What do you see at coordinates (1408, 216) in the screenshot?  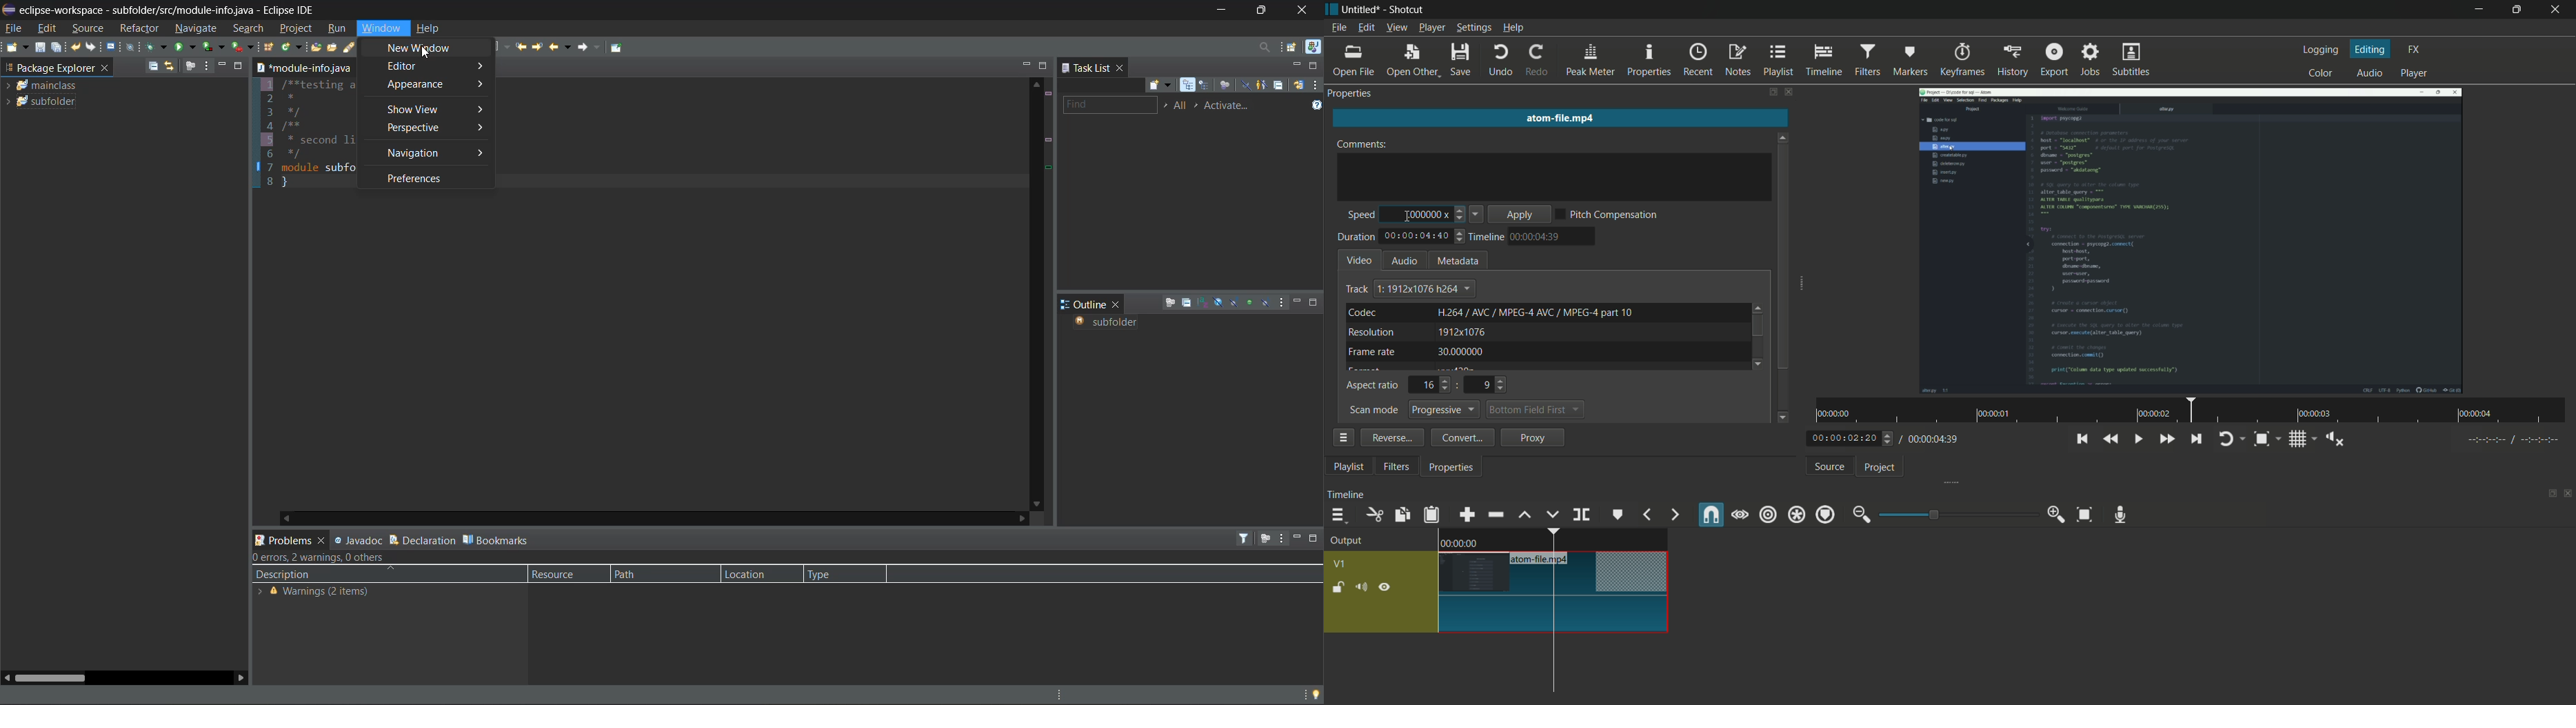 I see `cursor` at bounding box center [1408, 216].